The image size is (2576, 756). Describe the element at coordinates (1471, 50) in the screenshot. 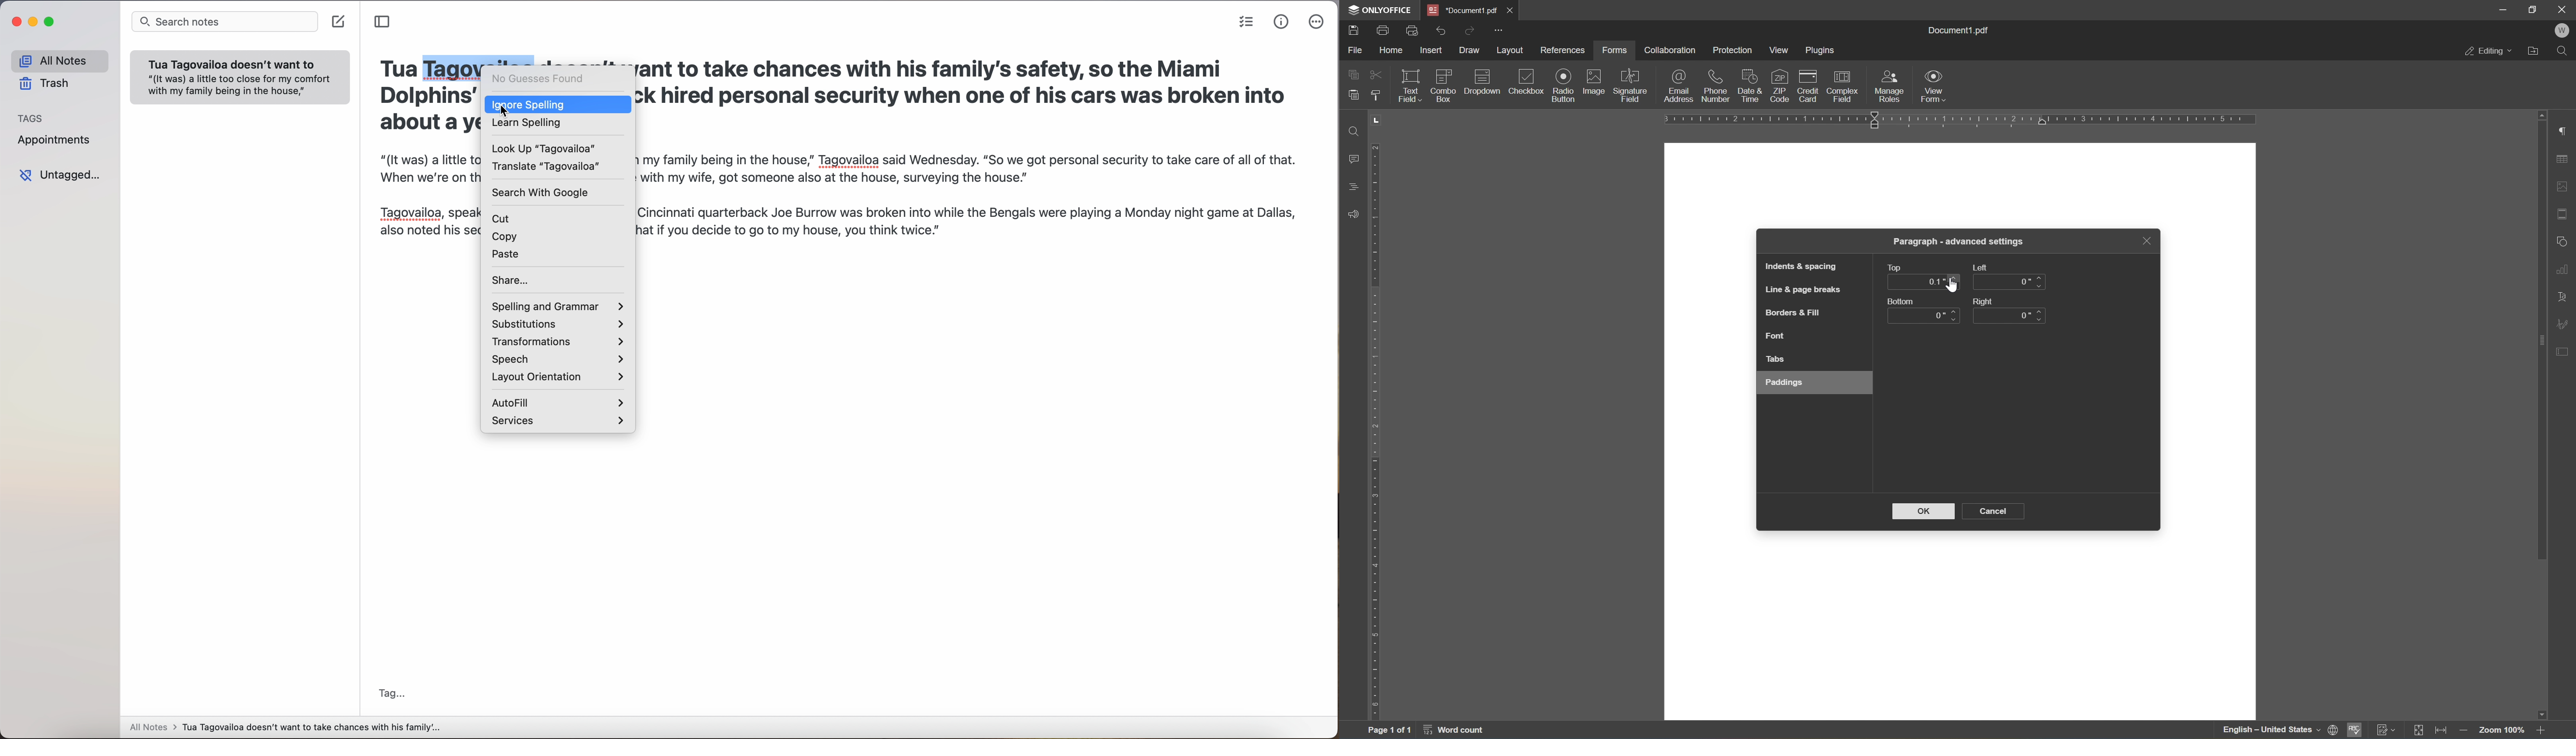

I see `draw` at that location.